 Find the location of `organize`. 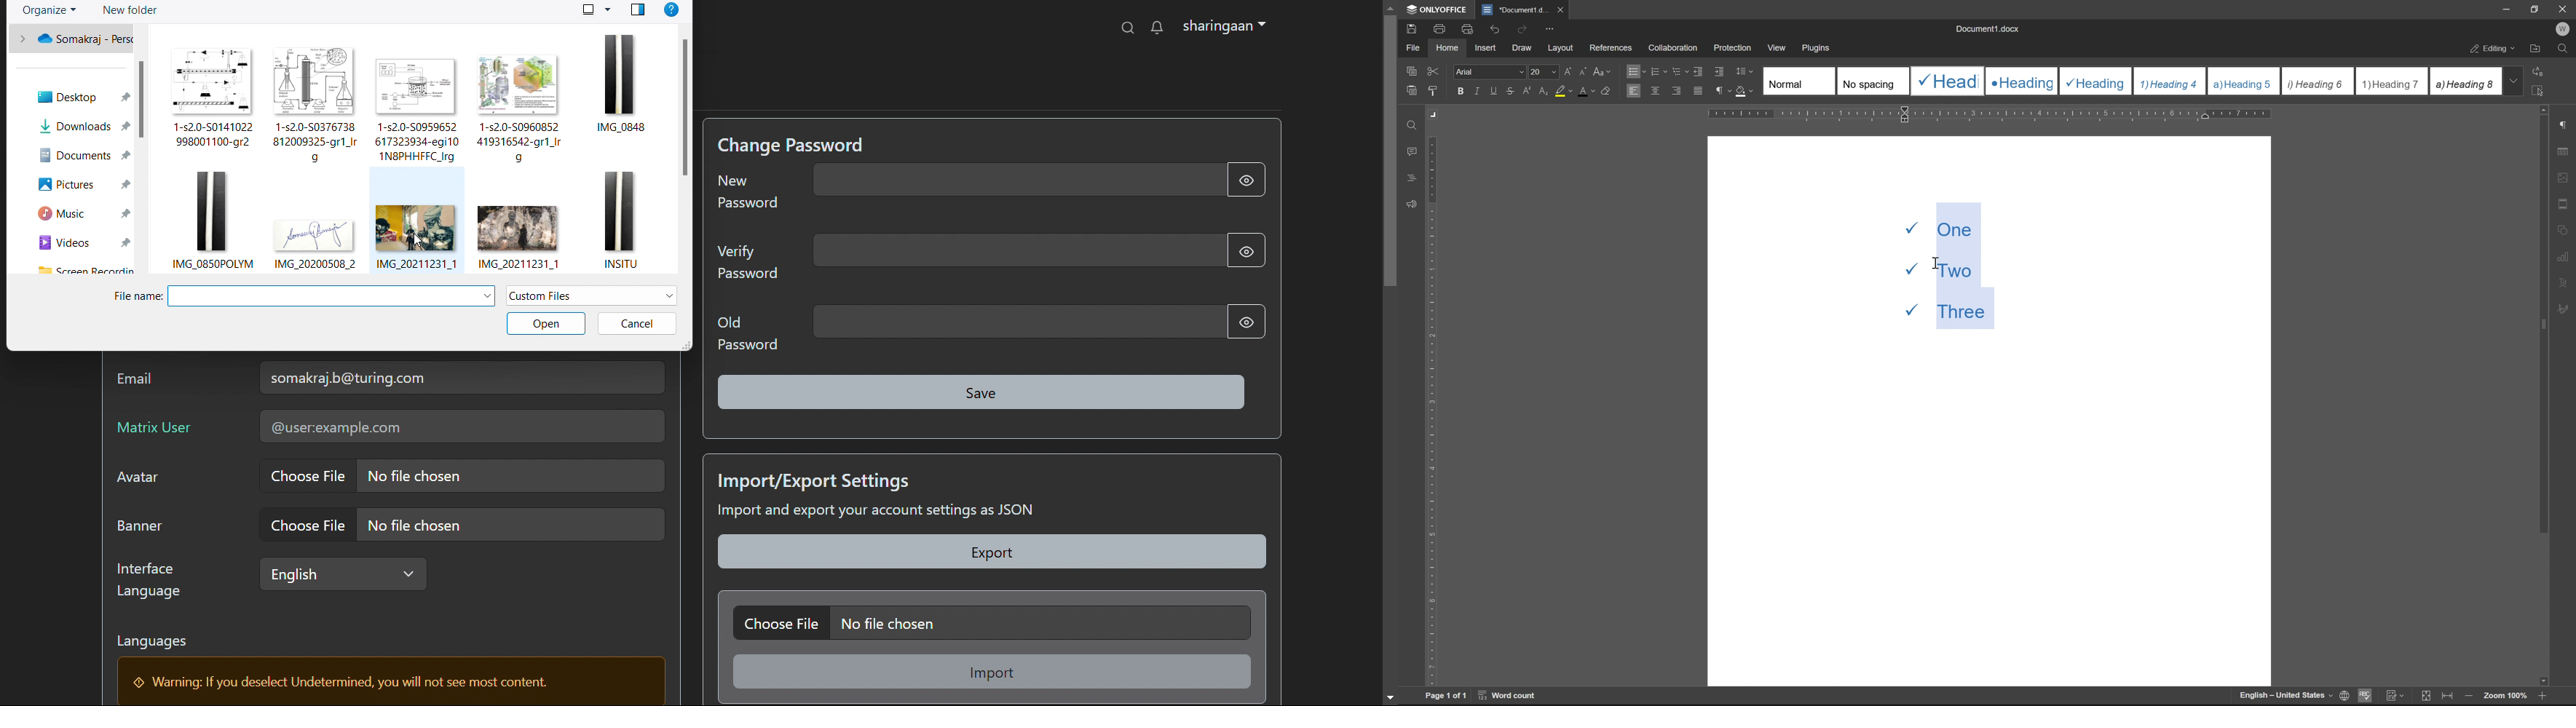

organize is located at coordinates (50, 11).